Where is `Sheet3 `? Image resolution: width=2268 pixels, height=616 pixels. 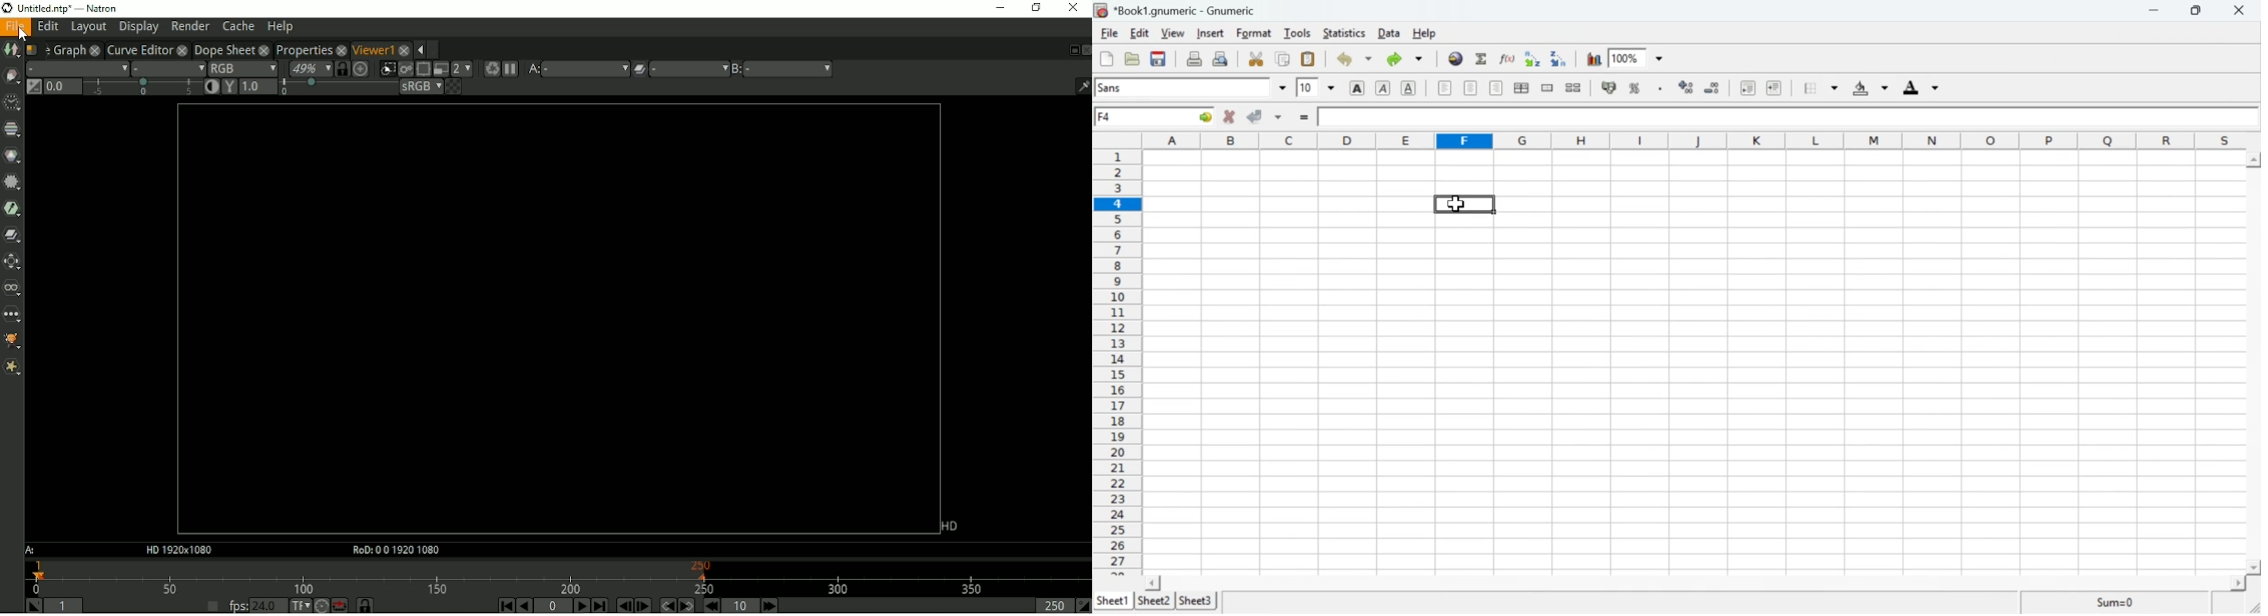 Sheet3  is located at coordinates (1200, 601).